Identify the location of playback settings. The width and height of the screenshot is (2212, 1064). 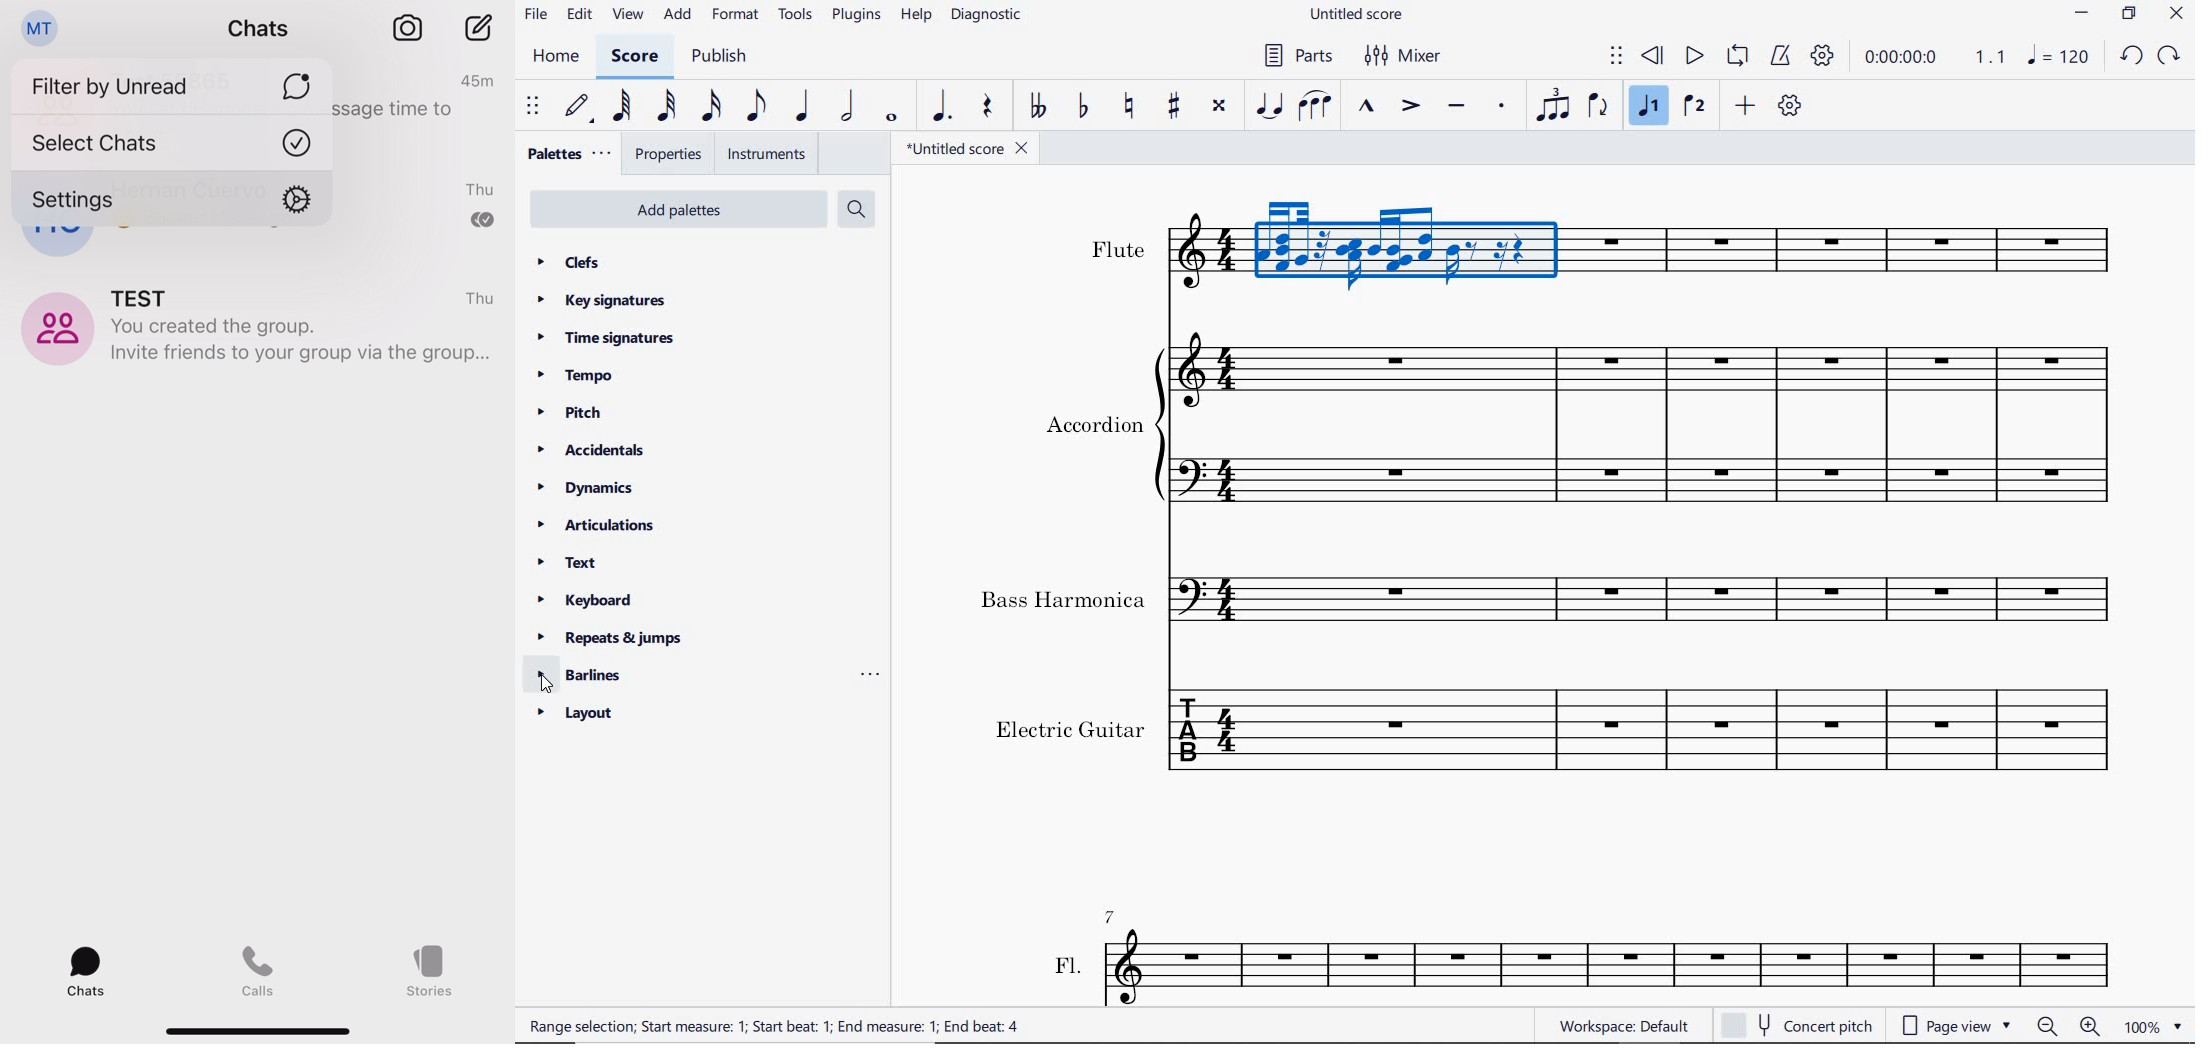
(1822, 55).